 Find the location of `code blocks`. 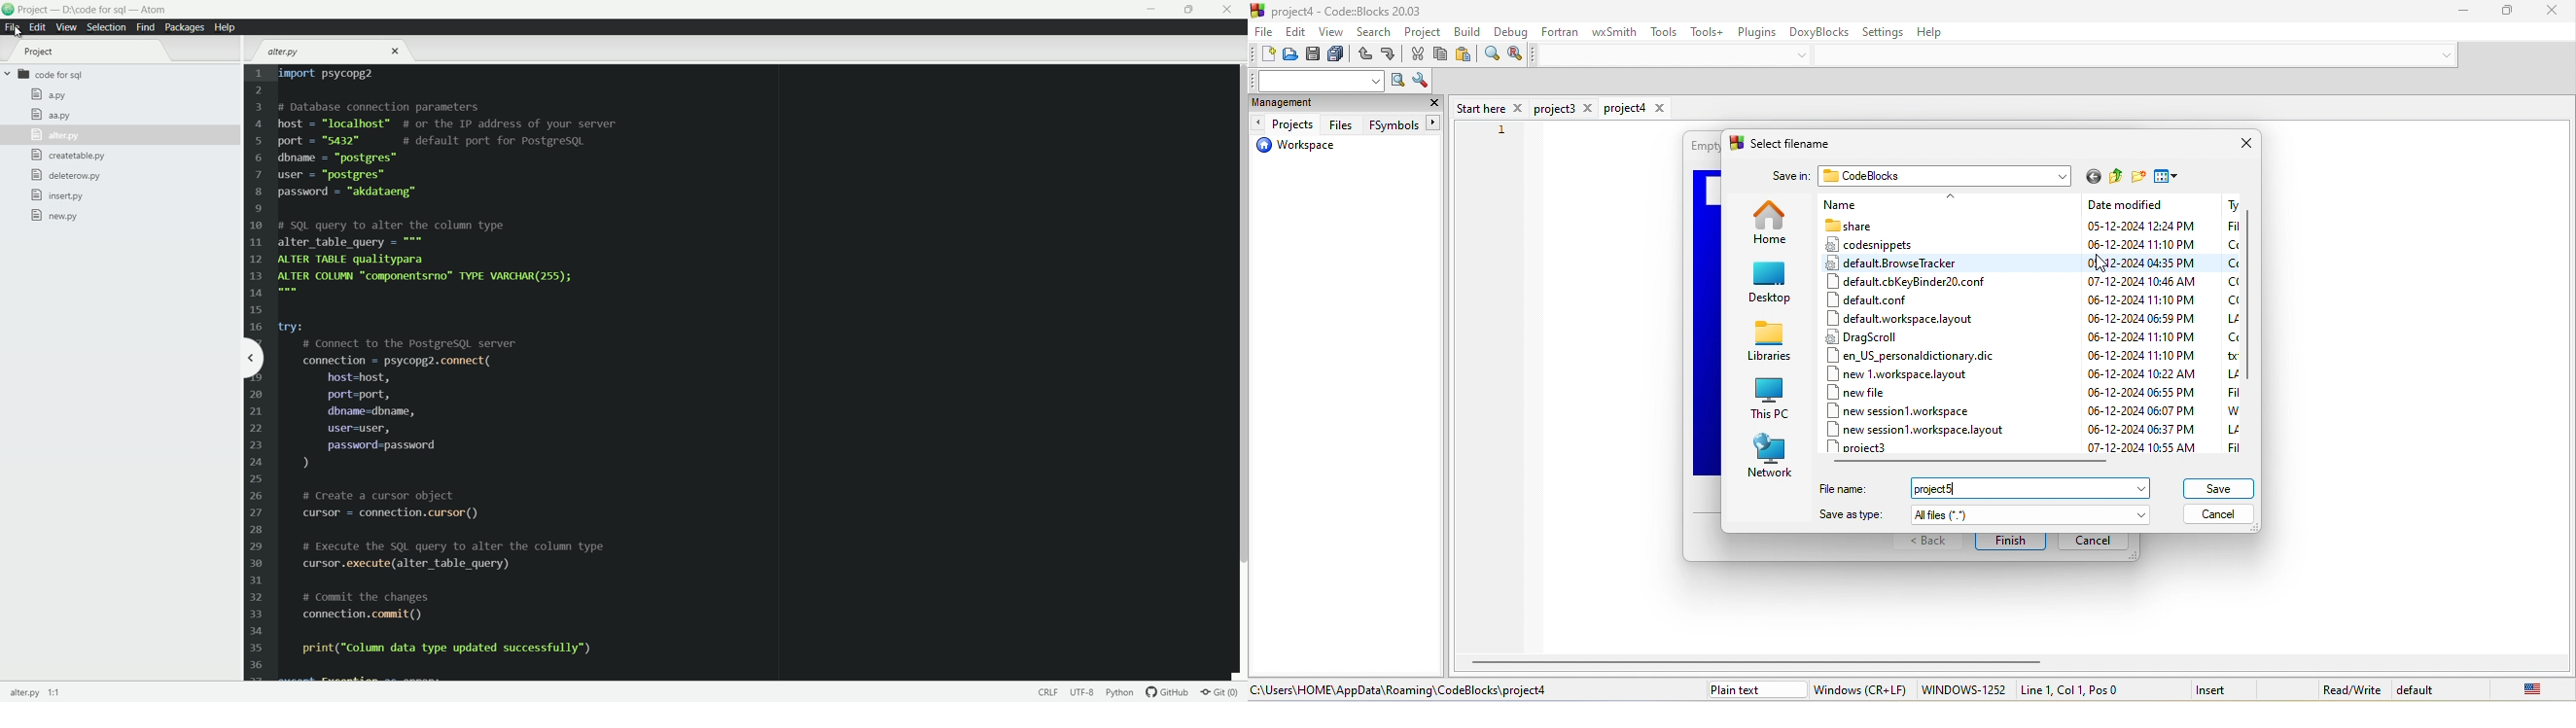

code blocks is located at coordinates (1948, 175).